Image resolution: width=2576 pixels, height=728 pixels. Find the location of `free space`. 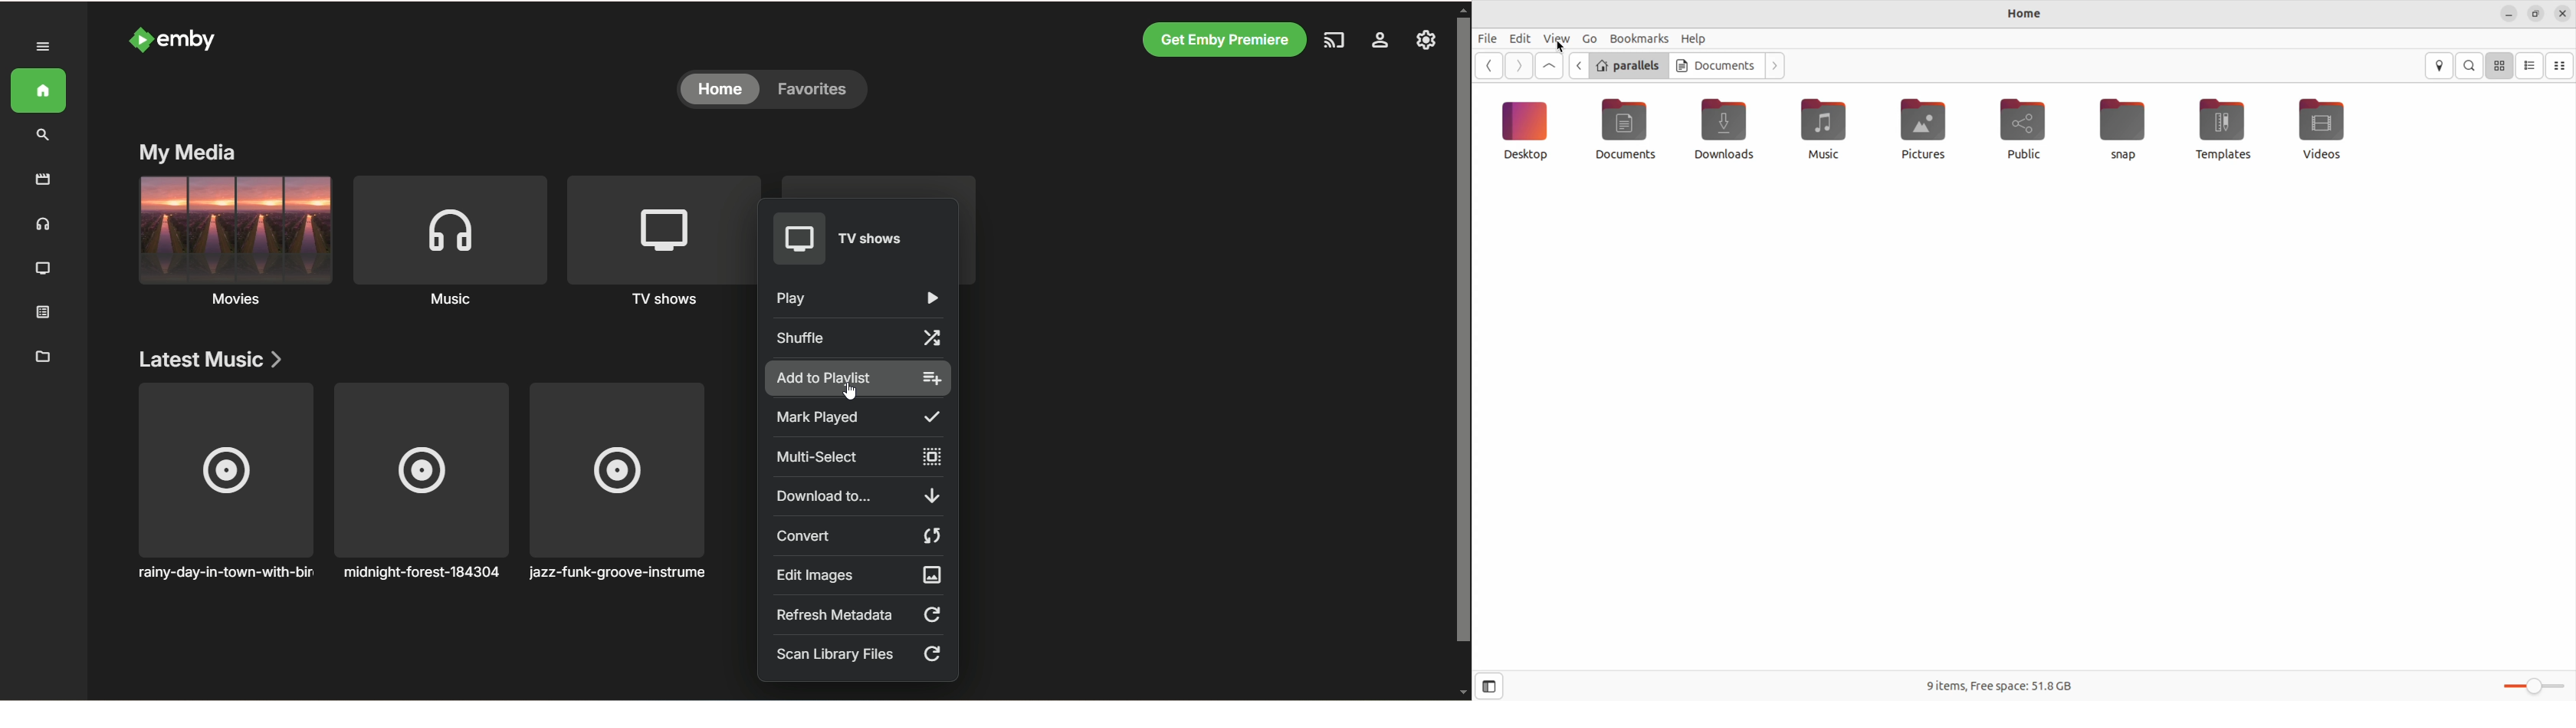

free space is located at coordinates (1996, 686).